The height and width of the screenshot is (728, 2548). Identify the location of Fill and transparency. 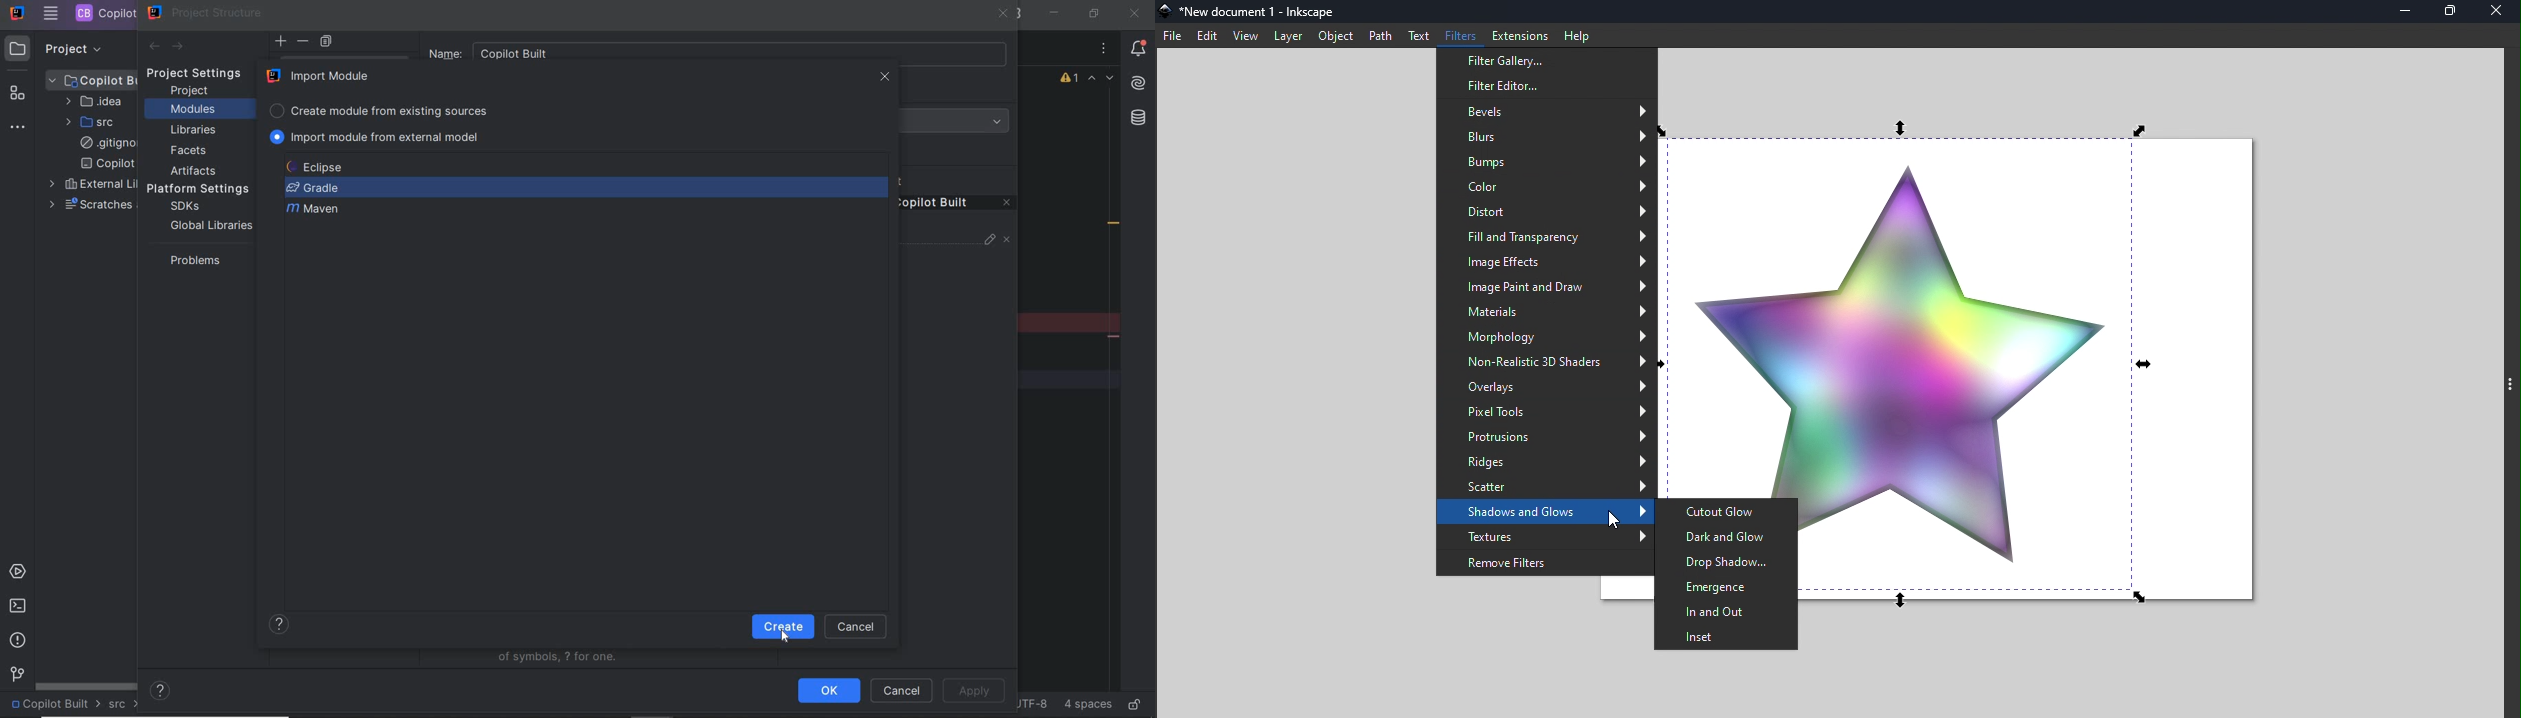
(1547, 239).